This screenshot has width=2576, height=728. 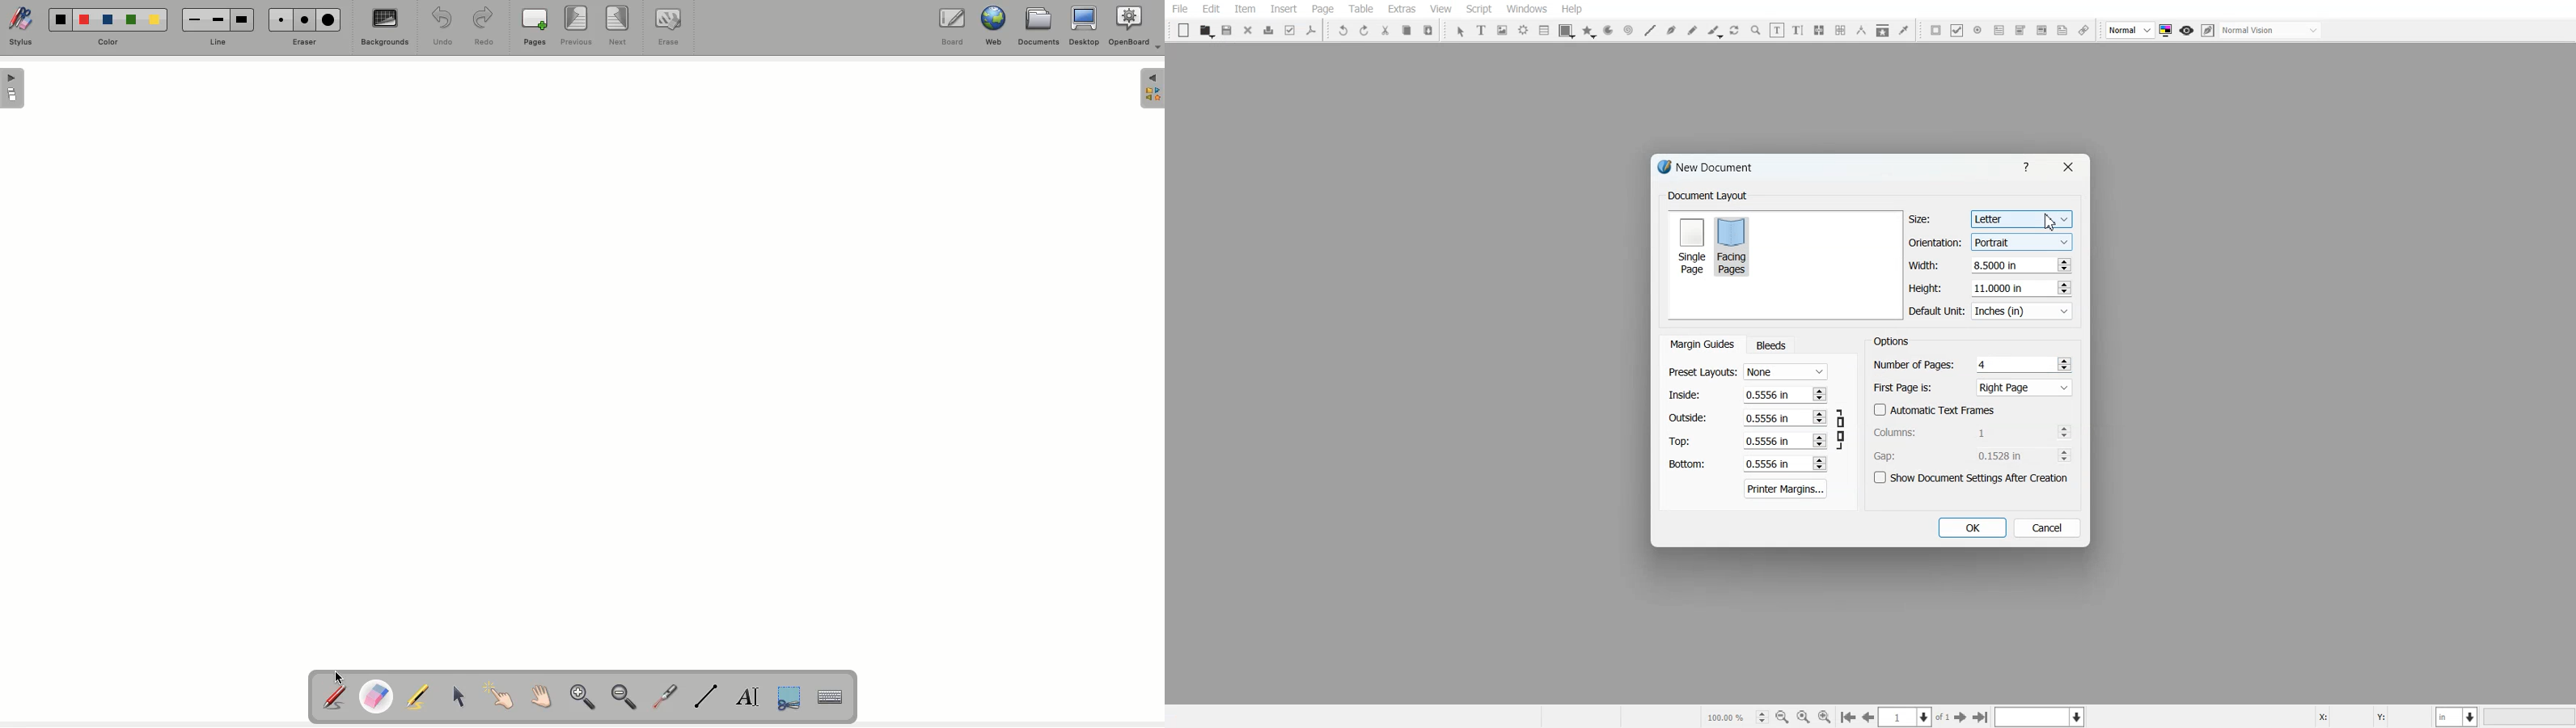 I want to click on Increase and decrease No. , so click(x=2065, y=455).